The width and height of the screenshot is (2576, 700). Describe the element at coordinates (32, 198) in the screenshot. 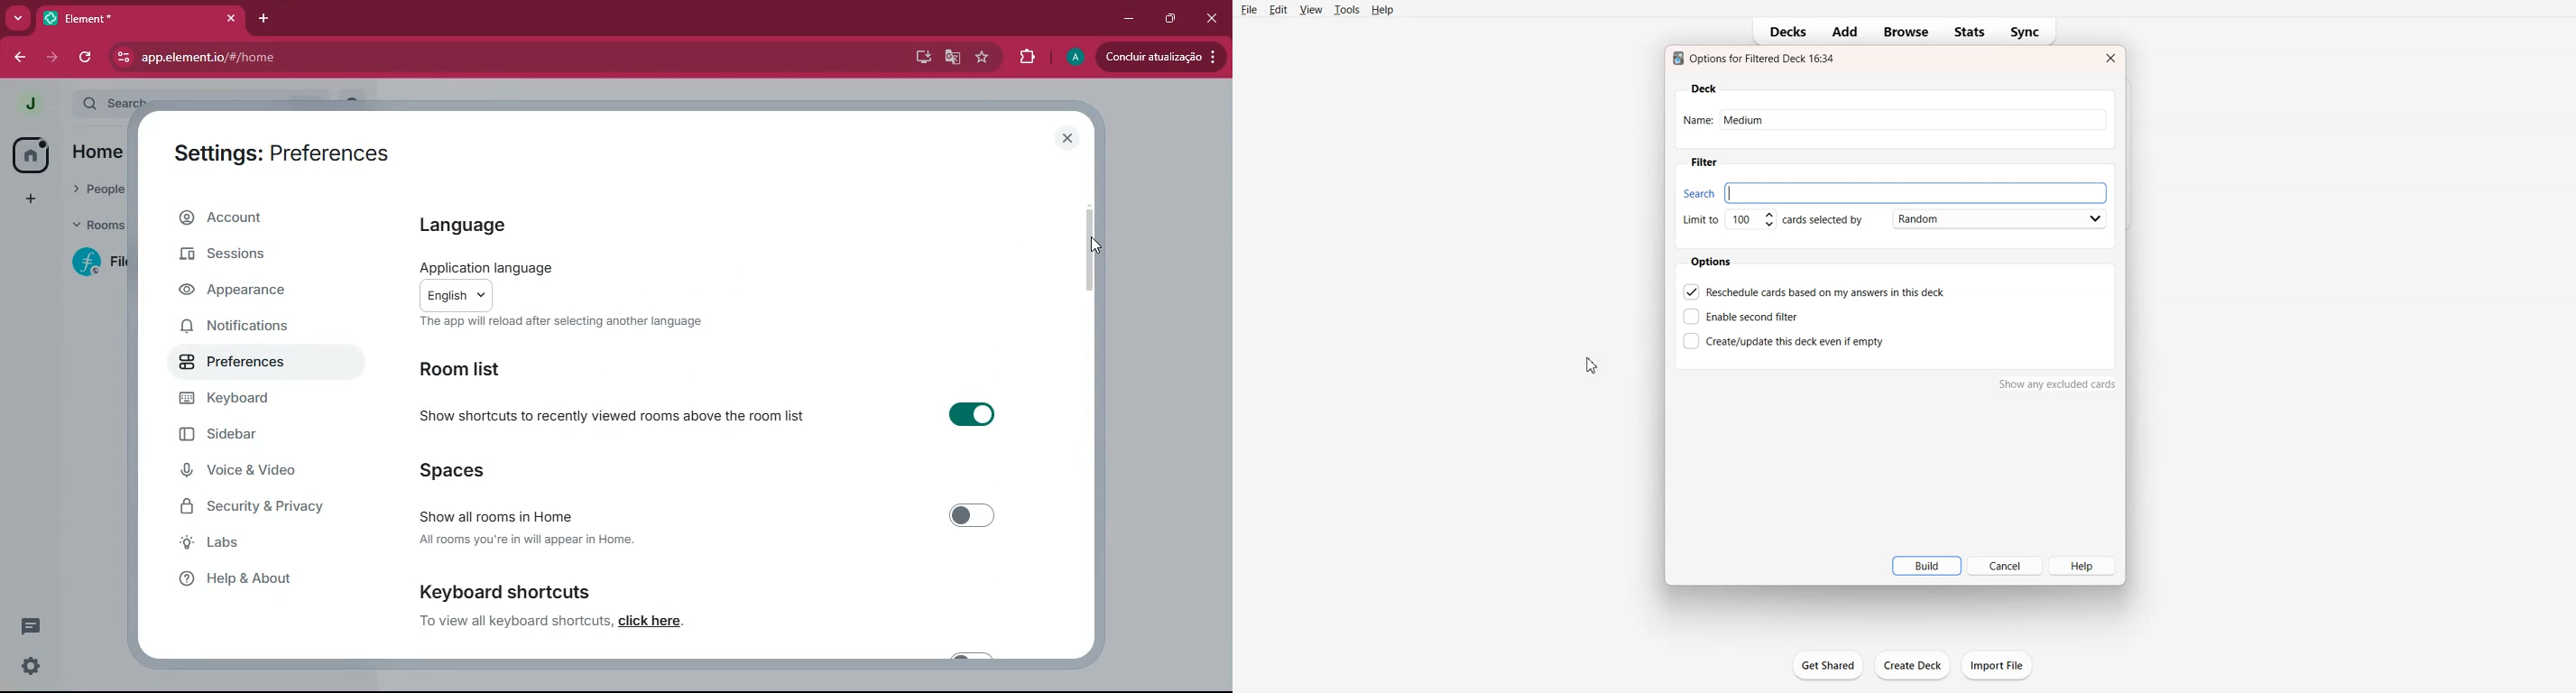

I see `add` at that location.